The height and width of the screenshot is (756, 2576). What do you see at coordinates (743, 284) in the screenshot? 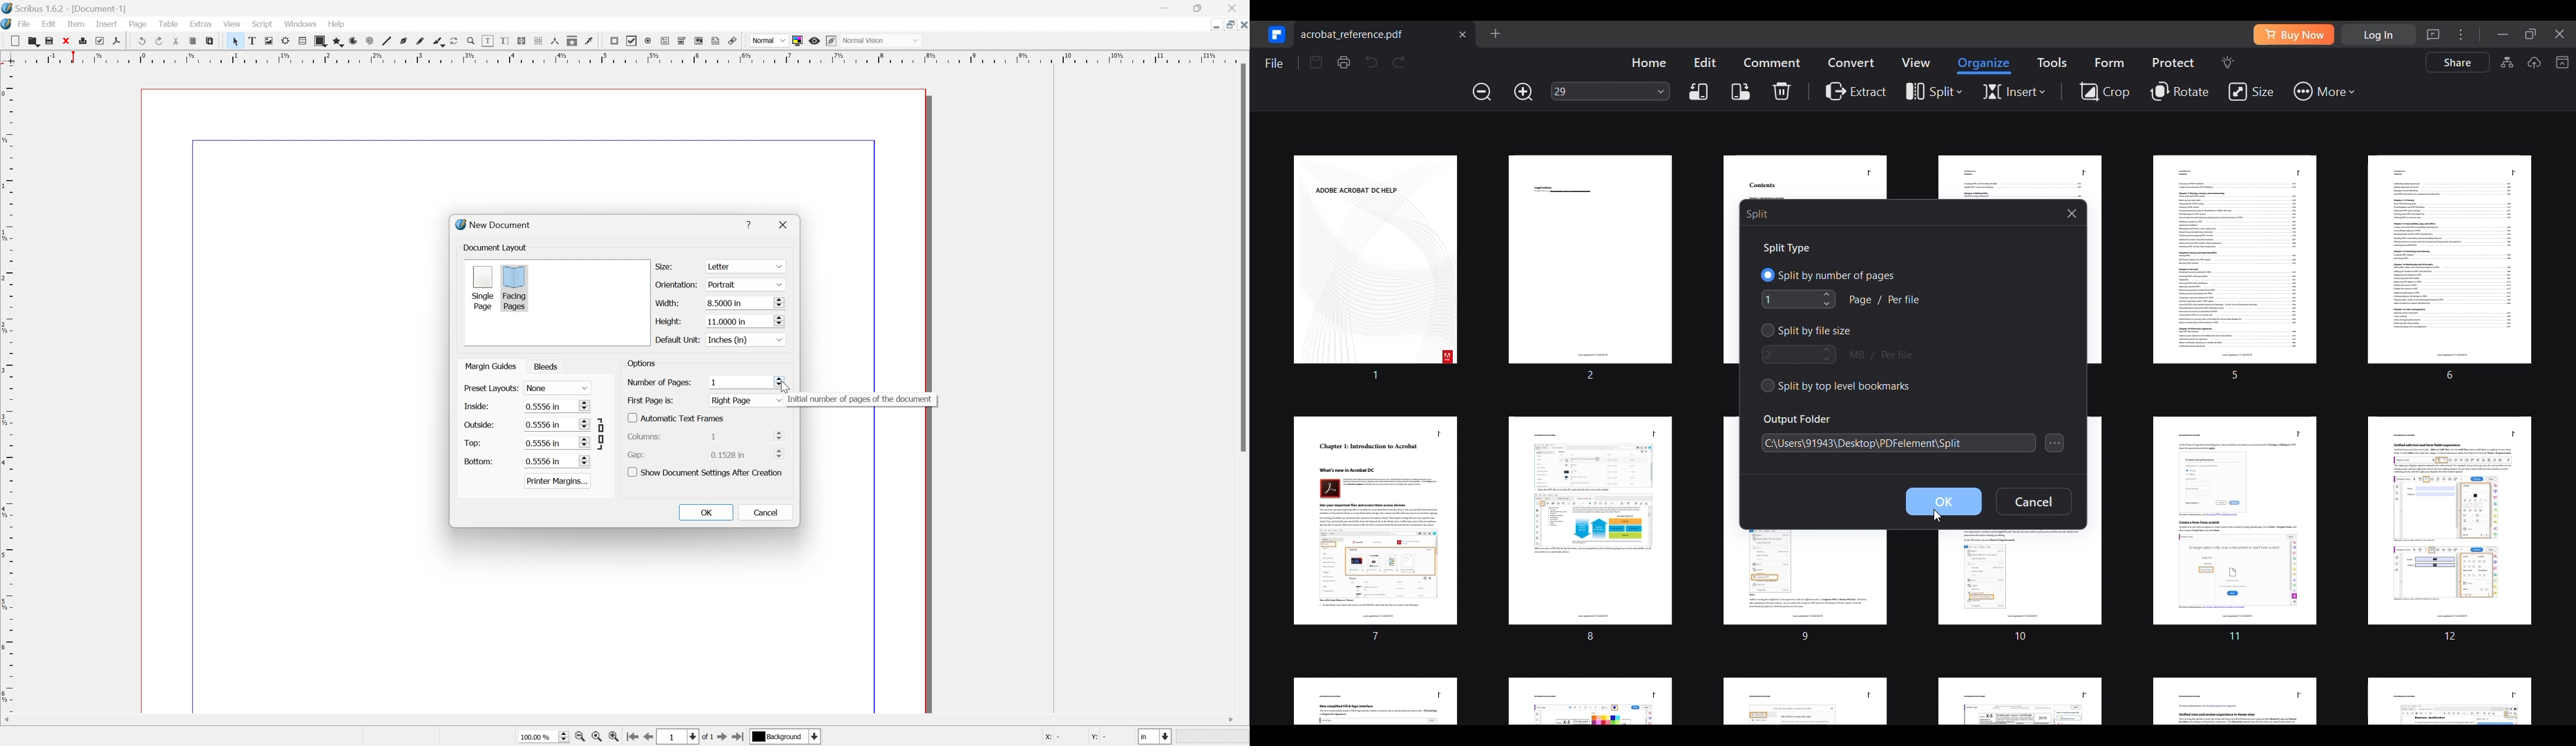
I see `portrait` at bounding box center [743, 284].